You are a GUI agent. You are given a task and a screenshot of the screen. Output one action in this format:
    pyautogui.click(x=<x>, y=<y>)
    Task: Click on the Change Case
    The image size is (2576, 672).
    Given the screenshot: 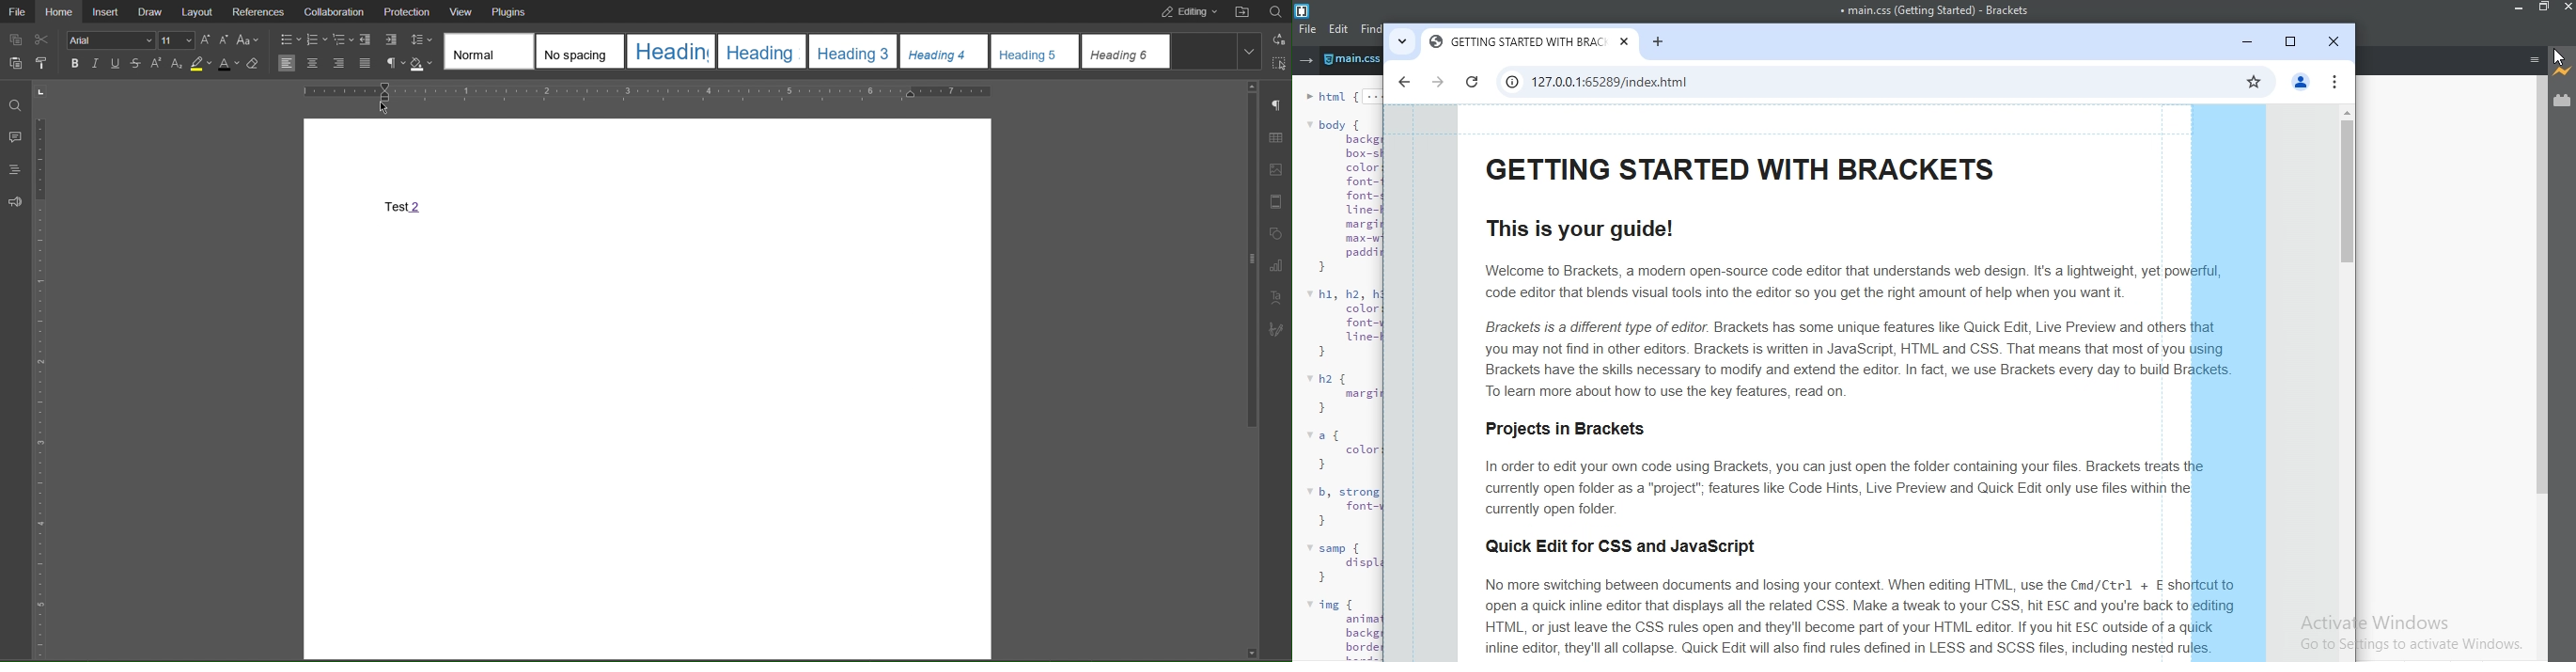 What is the action you would take?
    pyautogui.click(x=249, y=38)
    